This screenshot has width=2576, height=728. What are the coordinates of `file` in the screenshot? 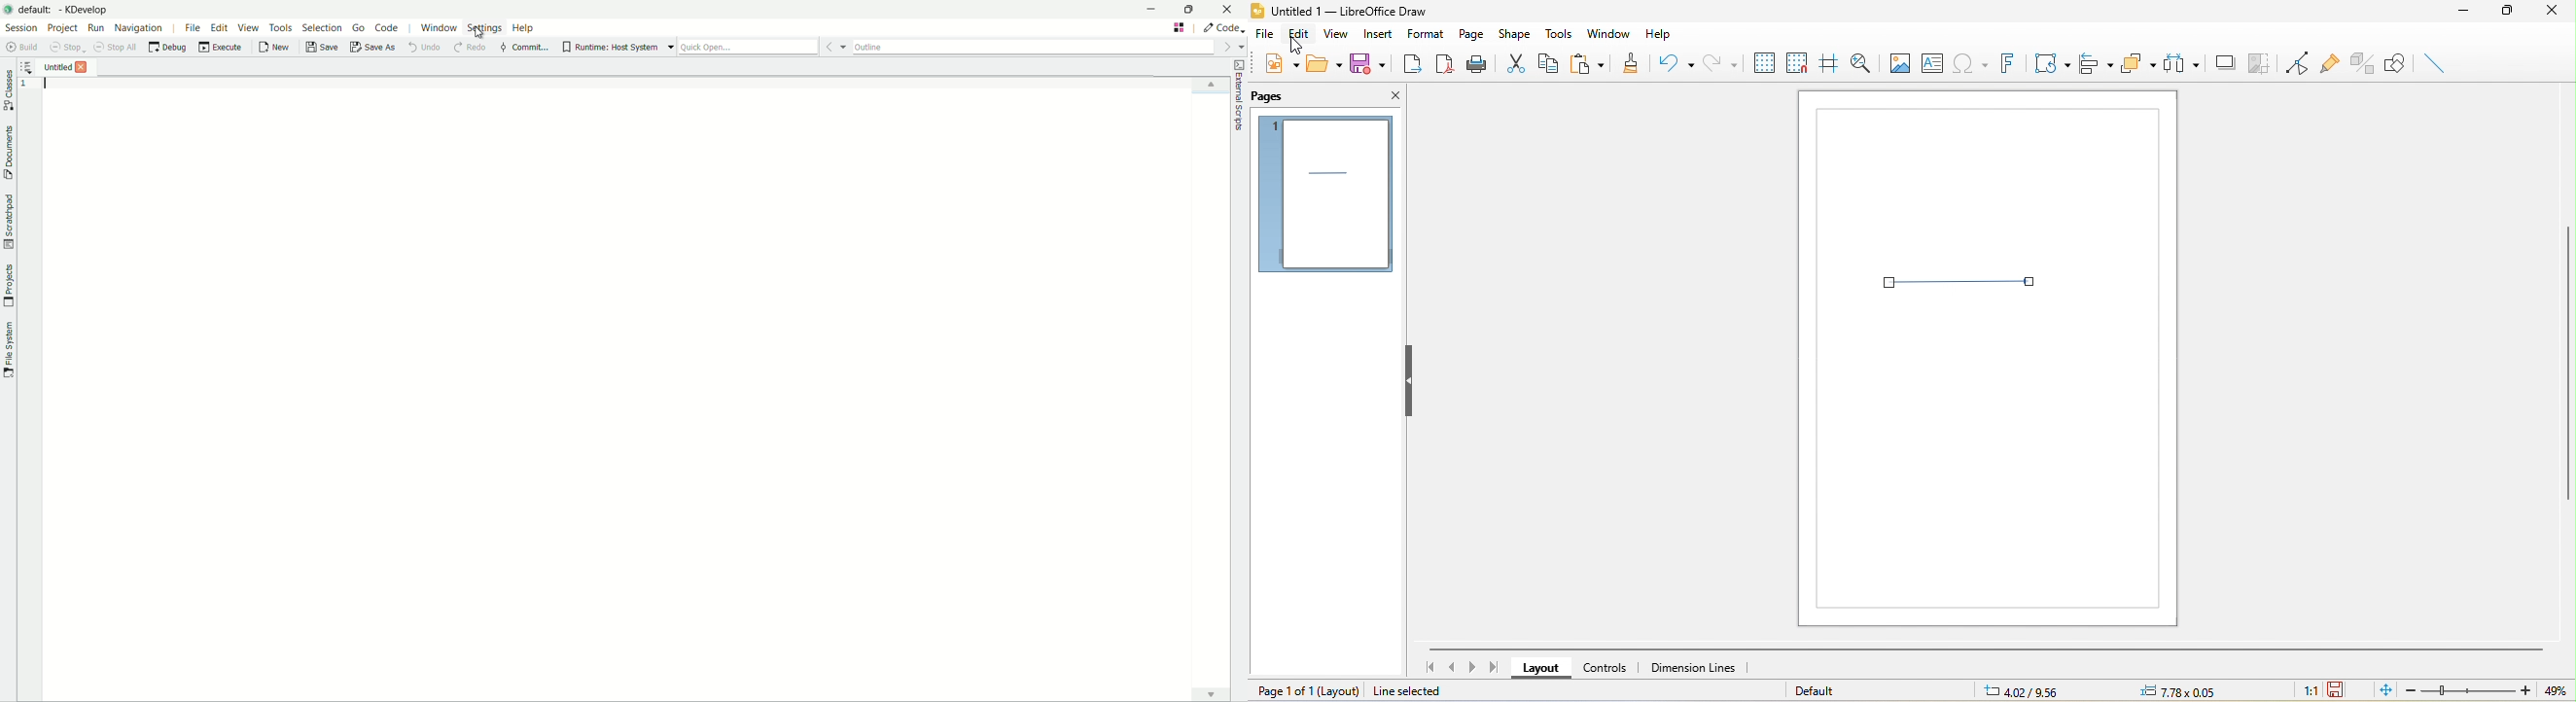 It's located at (1266, 33).